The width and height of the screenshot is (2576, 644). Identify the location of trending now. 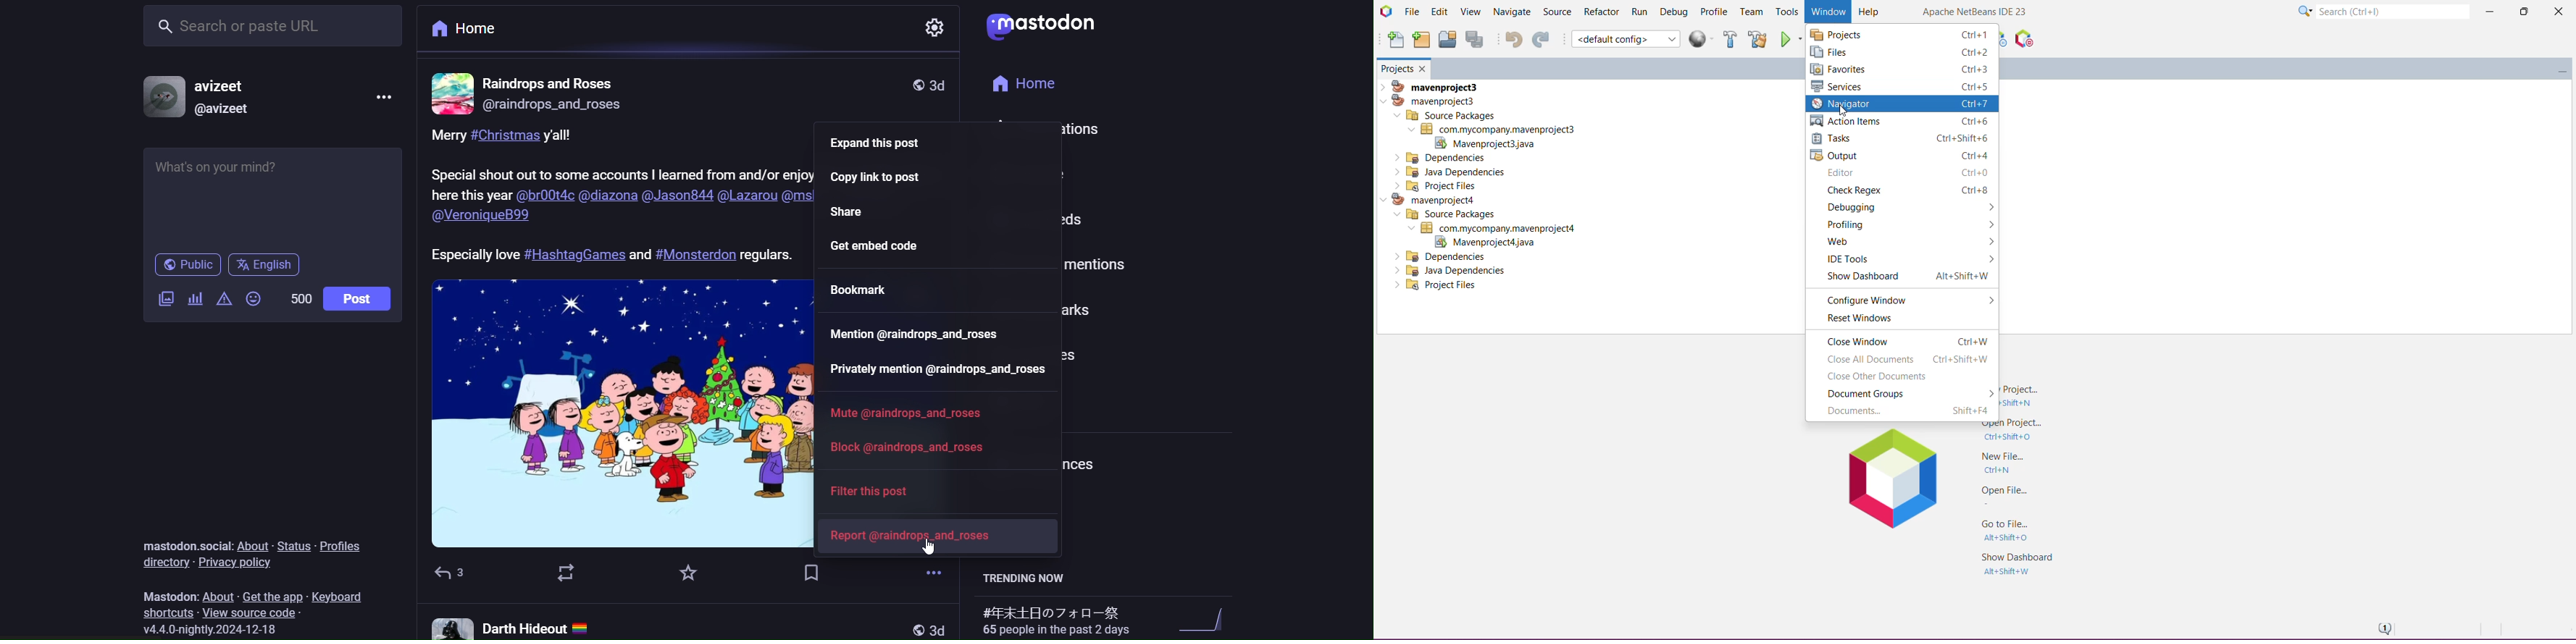
(1024, 578).